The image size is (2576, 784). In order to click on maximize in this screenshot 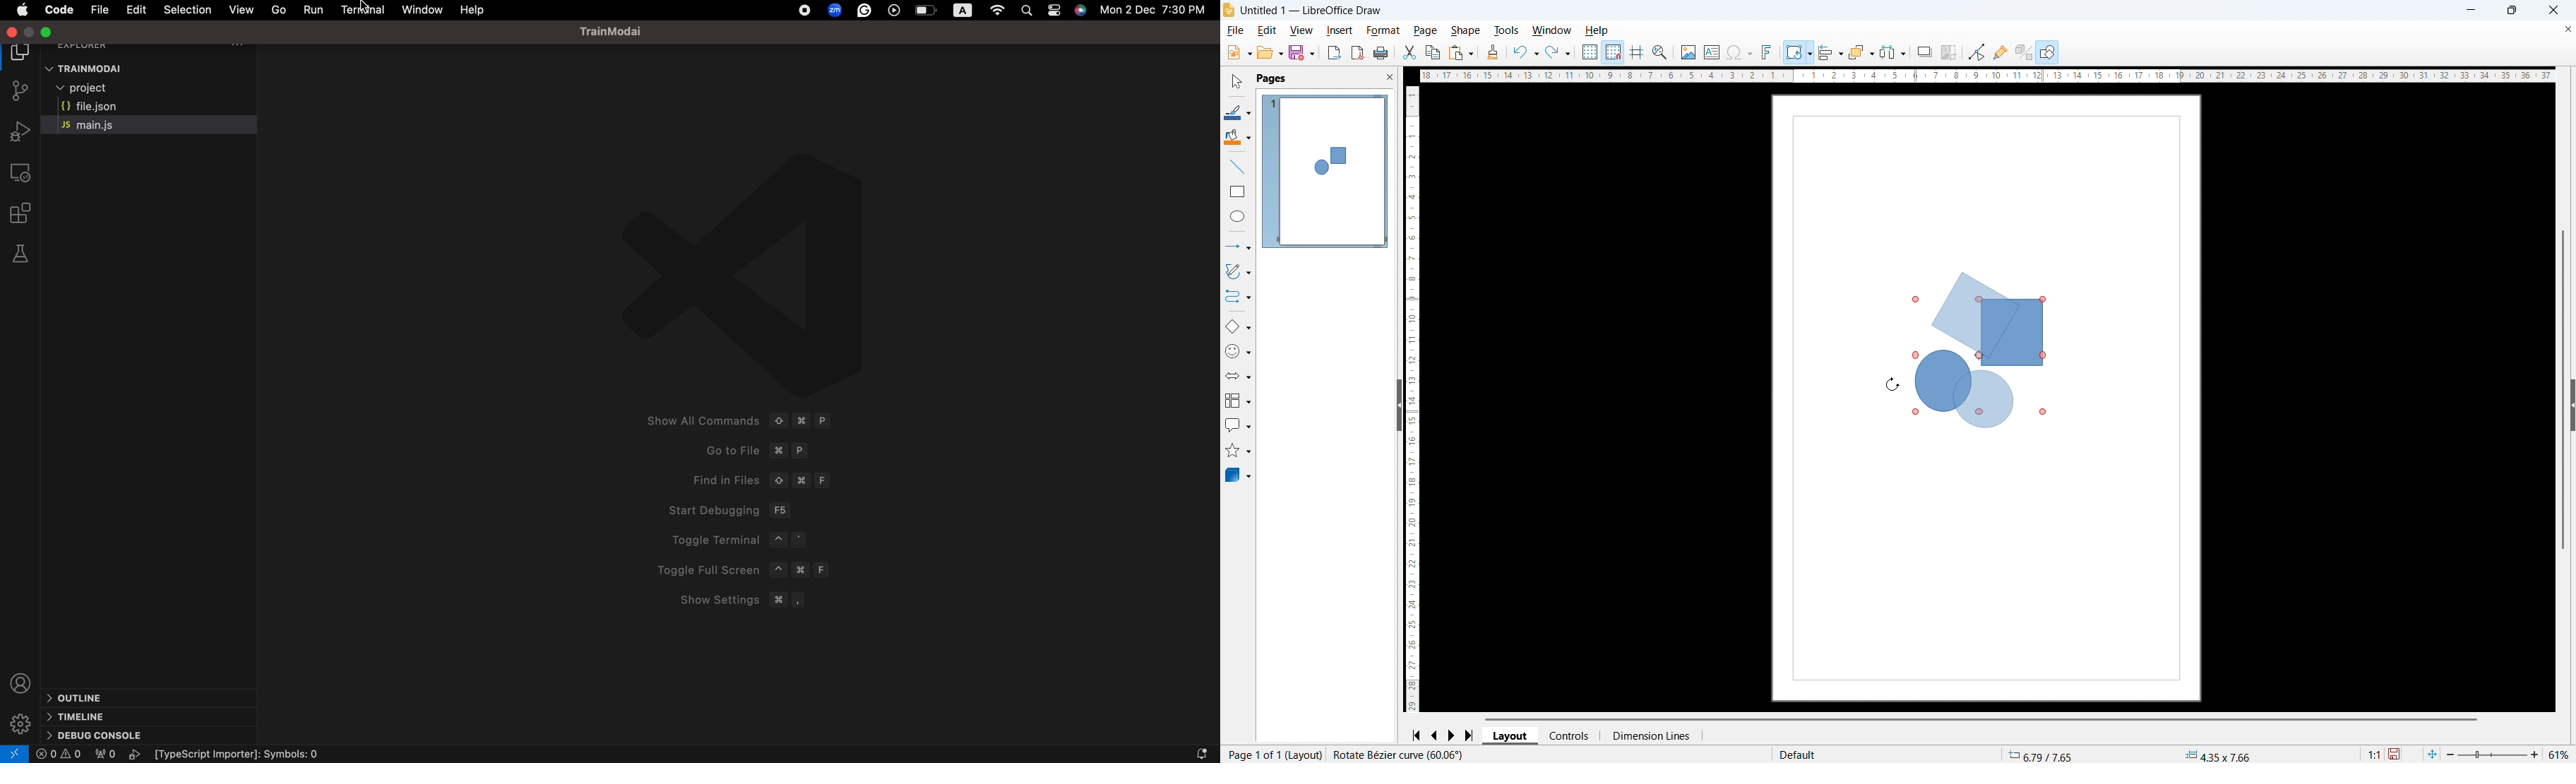, I will do `click(31, 32)`.